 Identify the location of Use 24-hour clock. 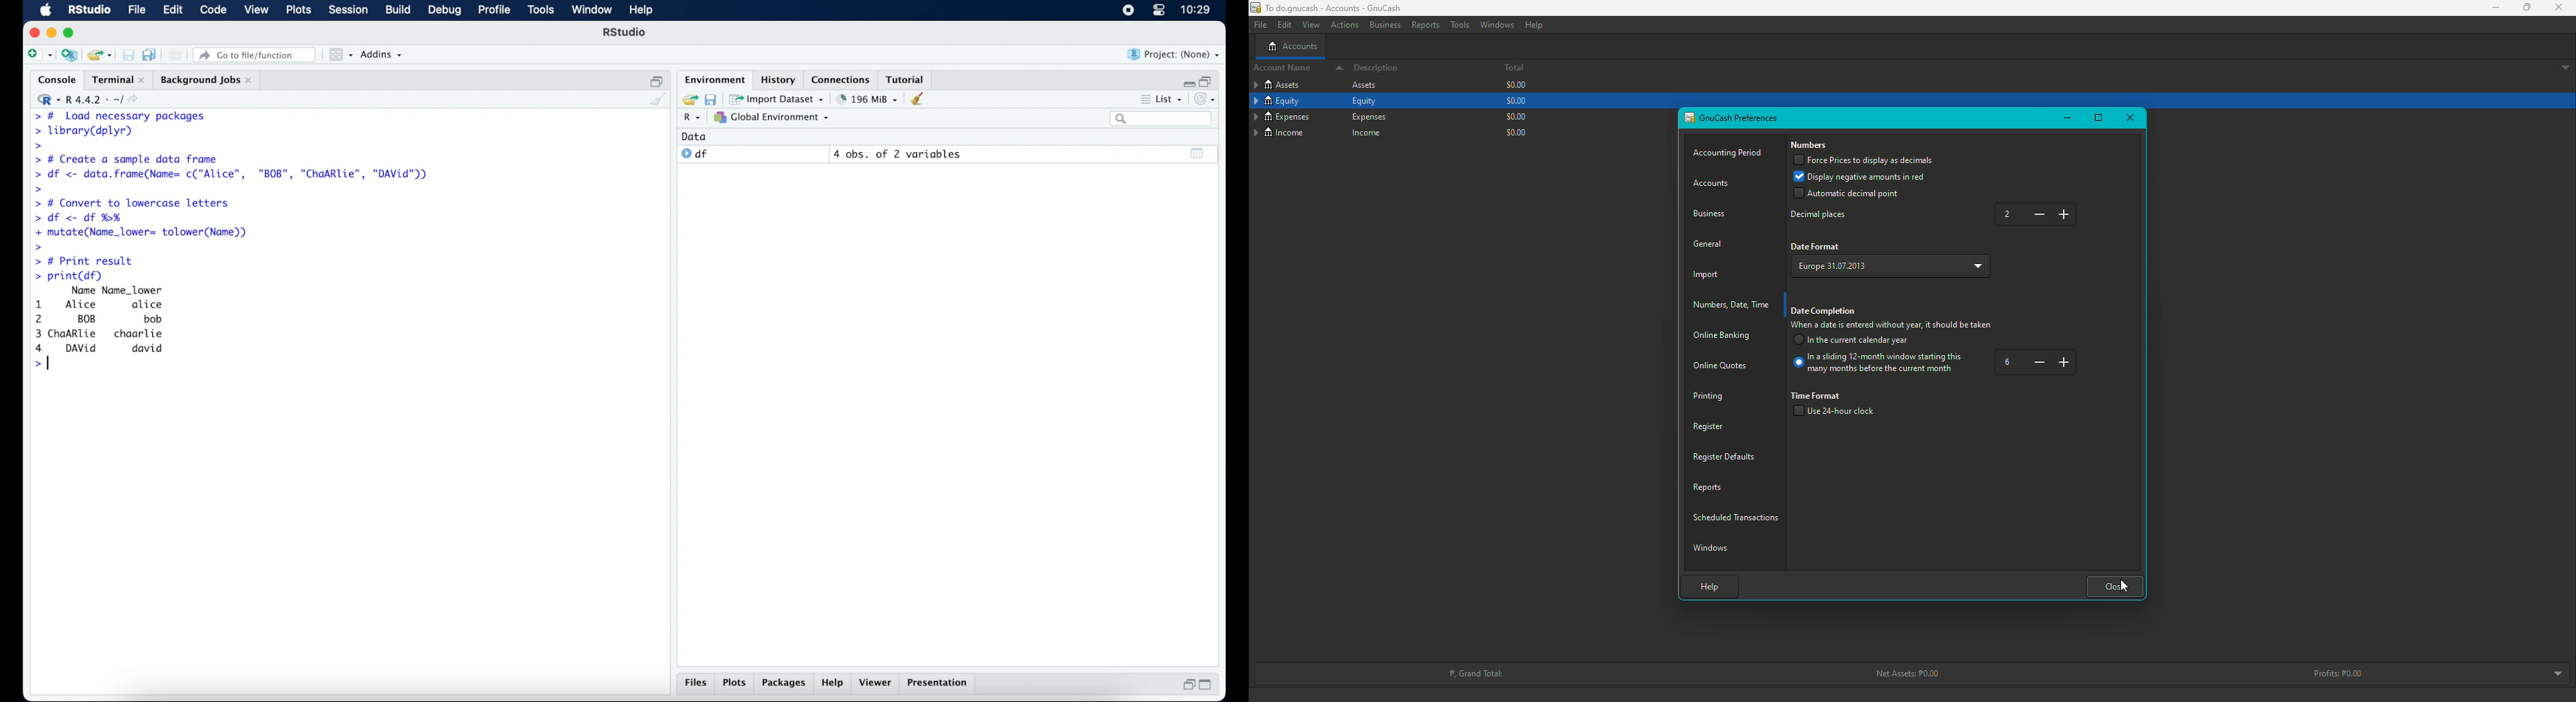
(1839, 412).